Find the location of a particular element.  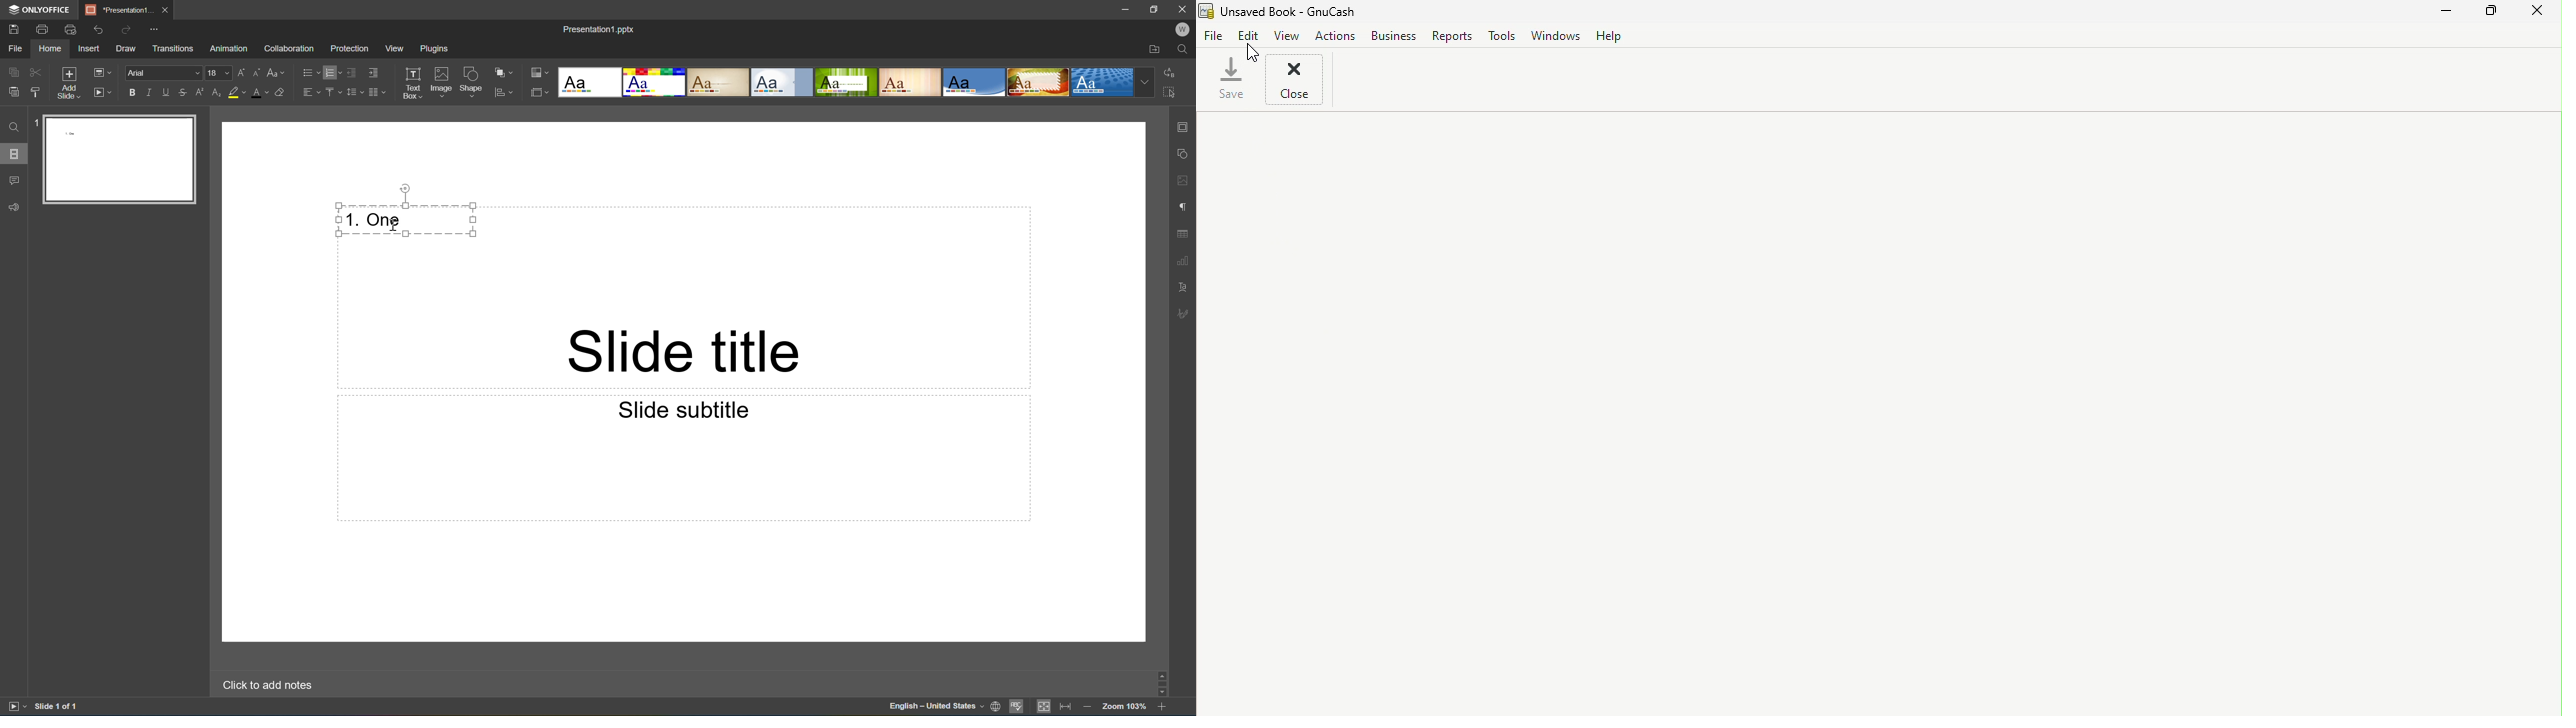

Horizontal align is located at coordinates (310, 91).